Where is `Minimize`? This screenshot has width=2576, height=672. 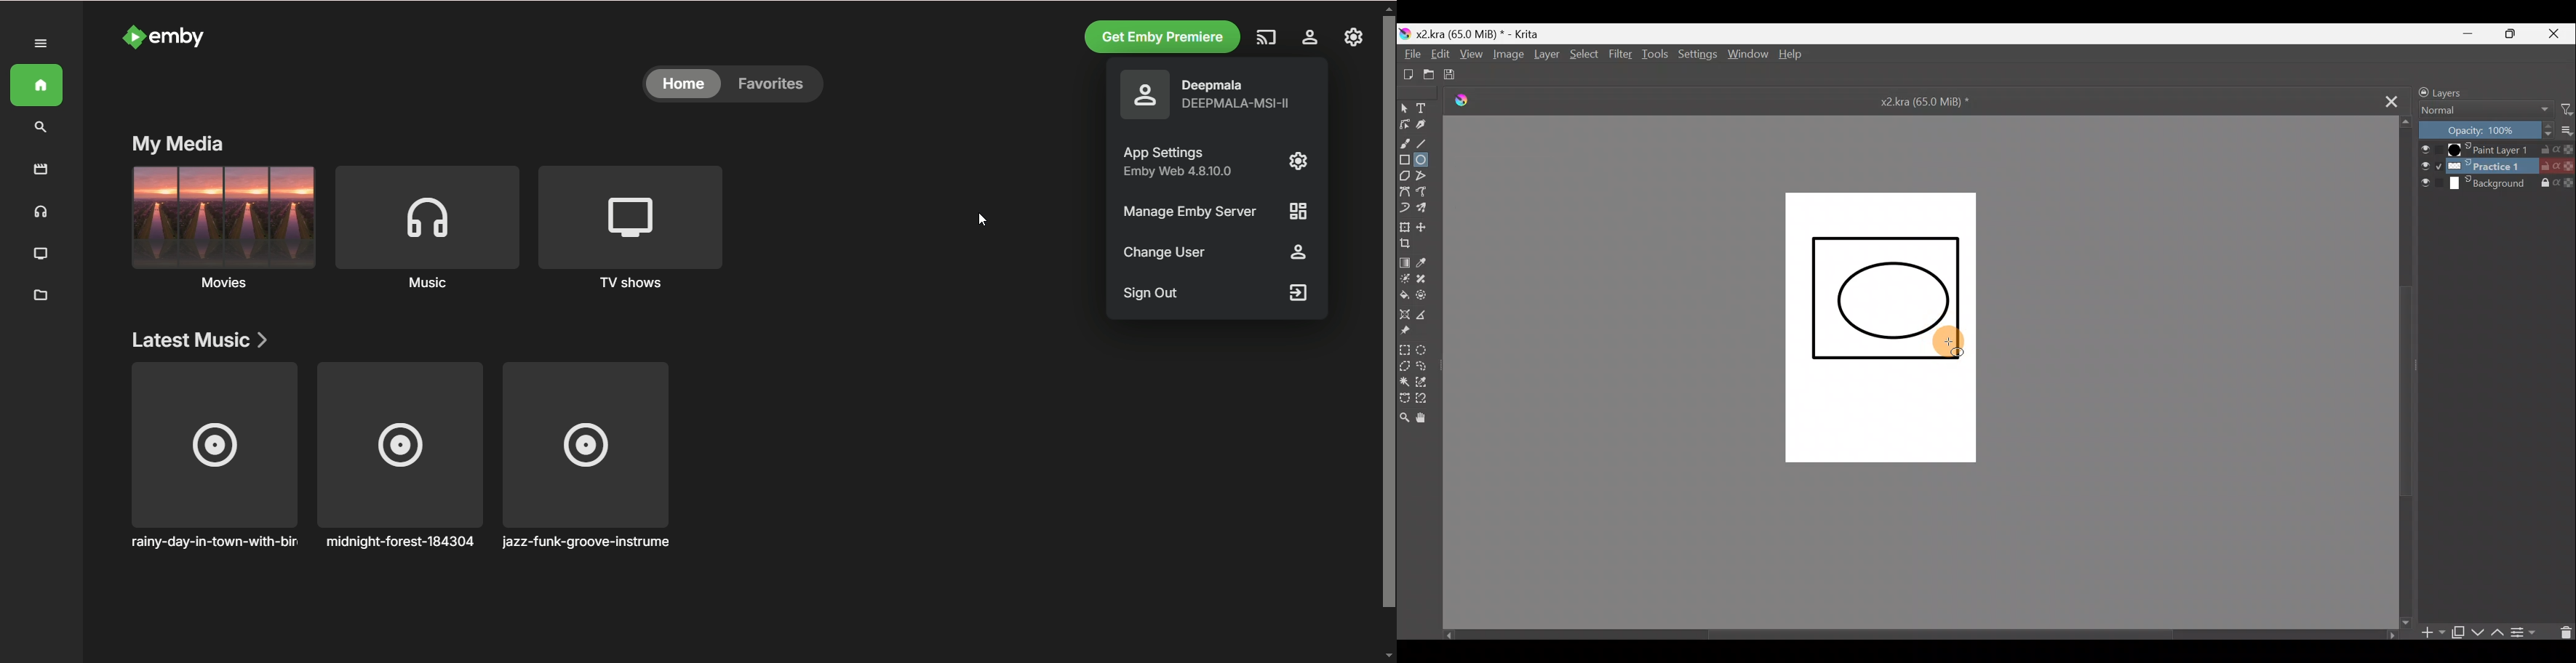 Minimize is located at coordinates (2476, 34).